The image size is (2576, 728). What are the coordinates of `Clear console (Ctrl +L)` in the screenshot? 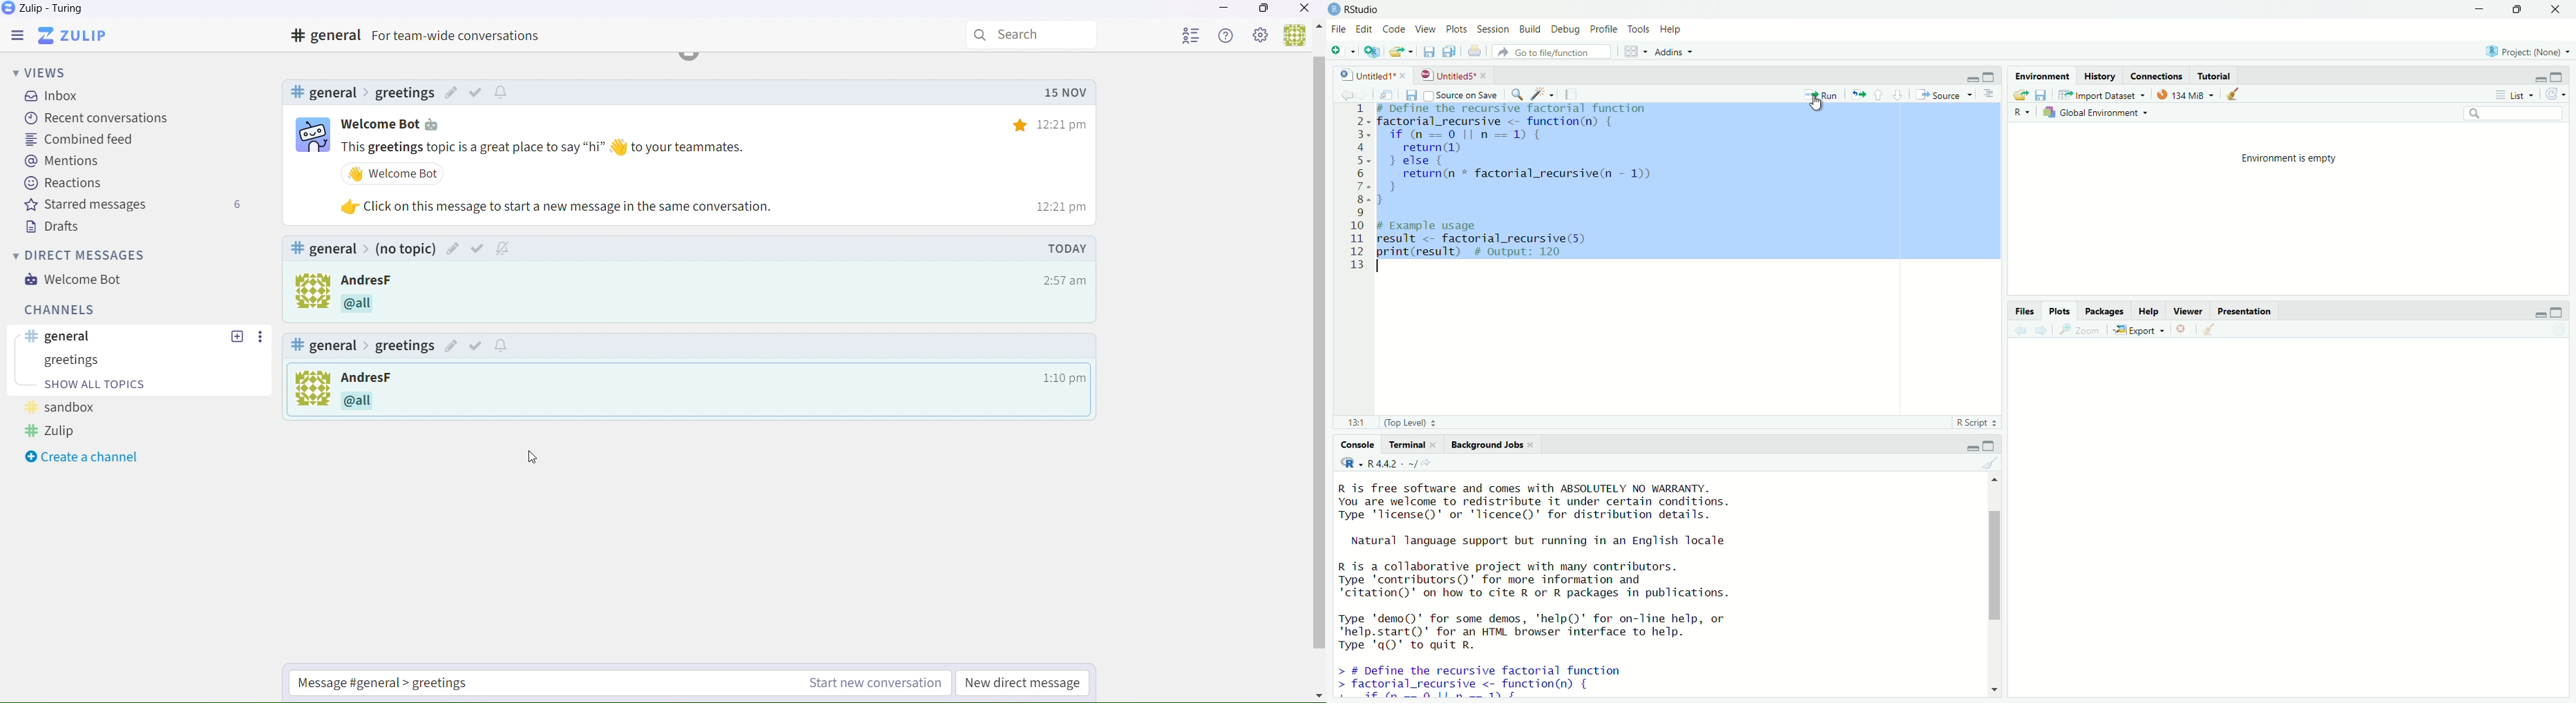 It's located at (2237, 93).